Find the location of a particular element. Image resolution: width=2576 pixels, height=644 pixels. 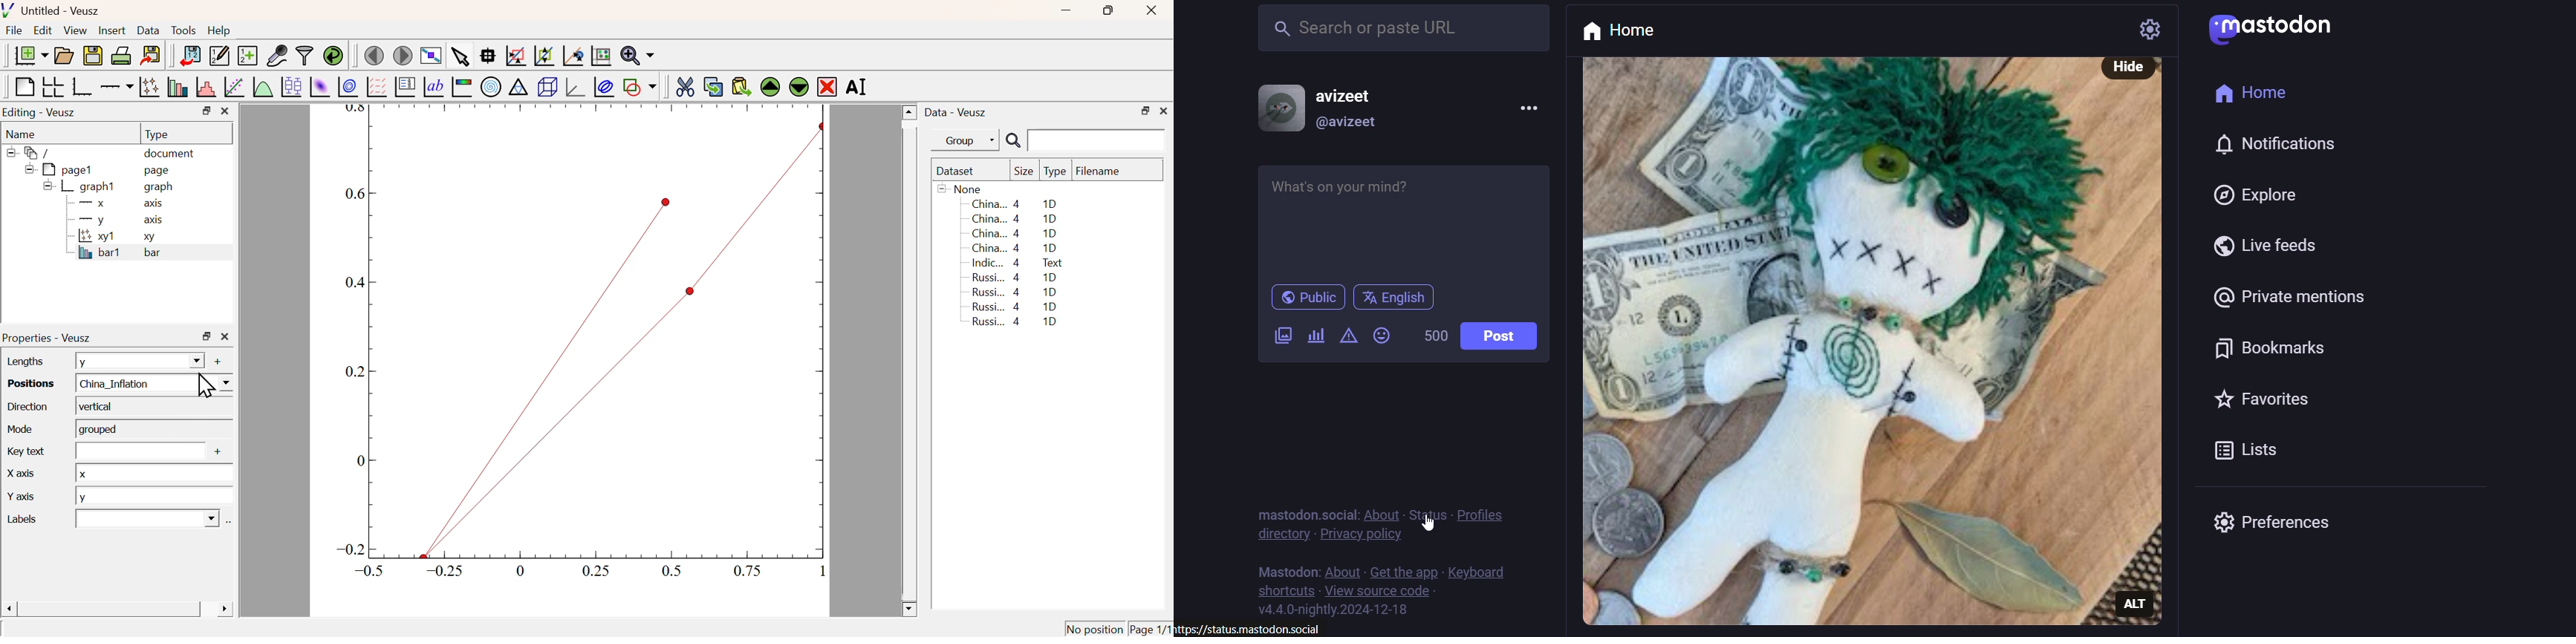

Minimize is located at coordinates (1067, 11).